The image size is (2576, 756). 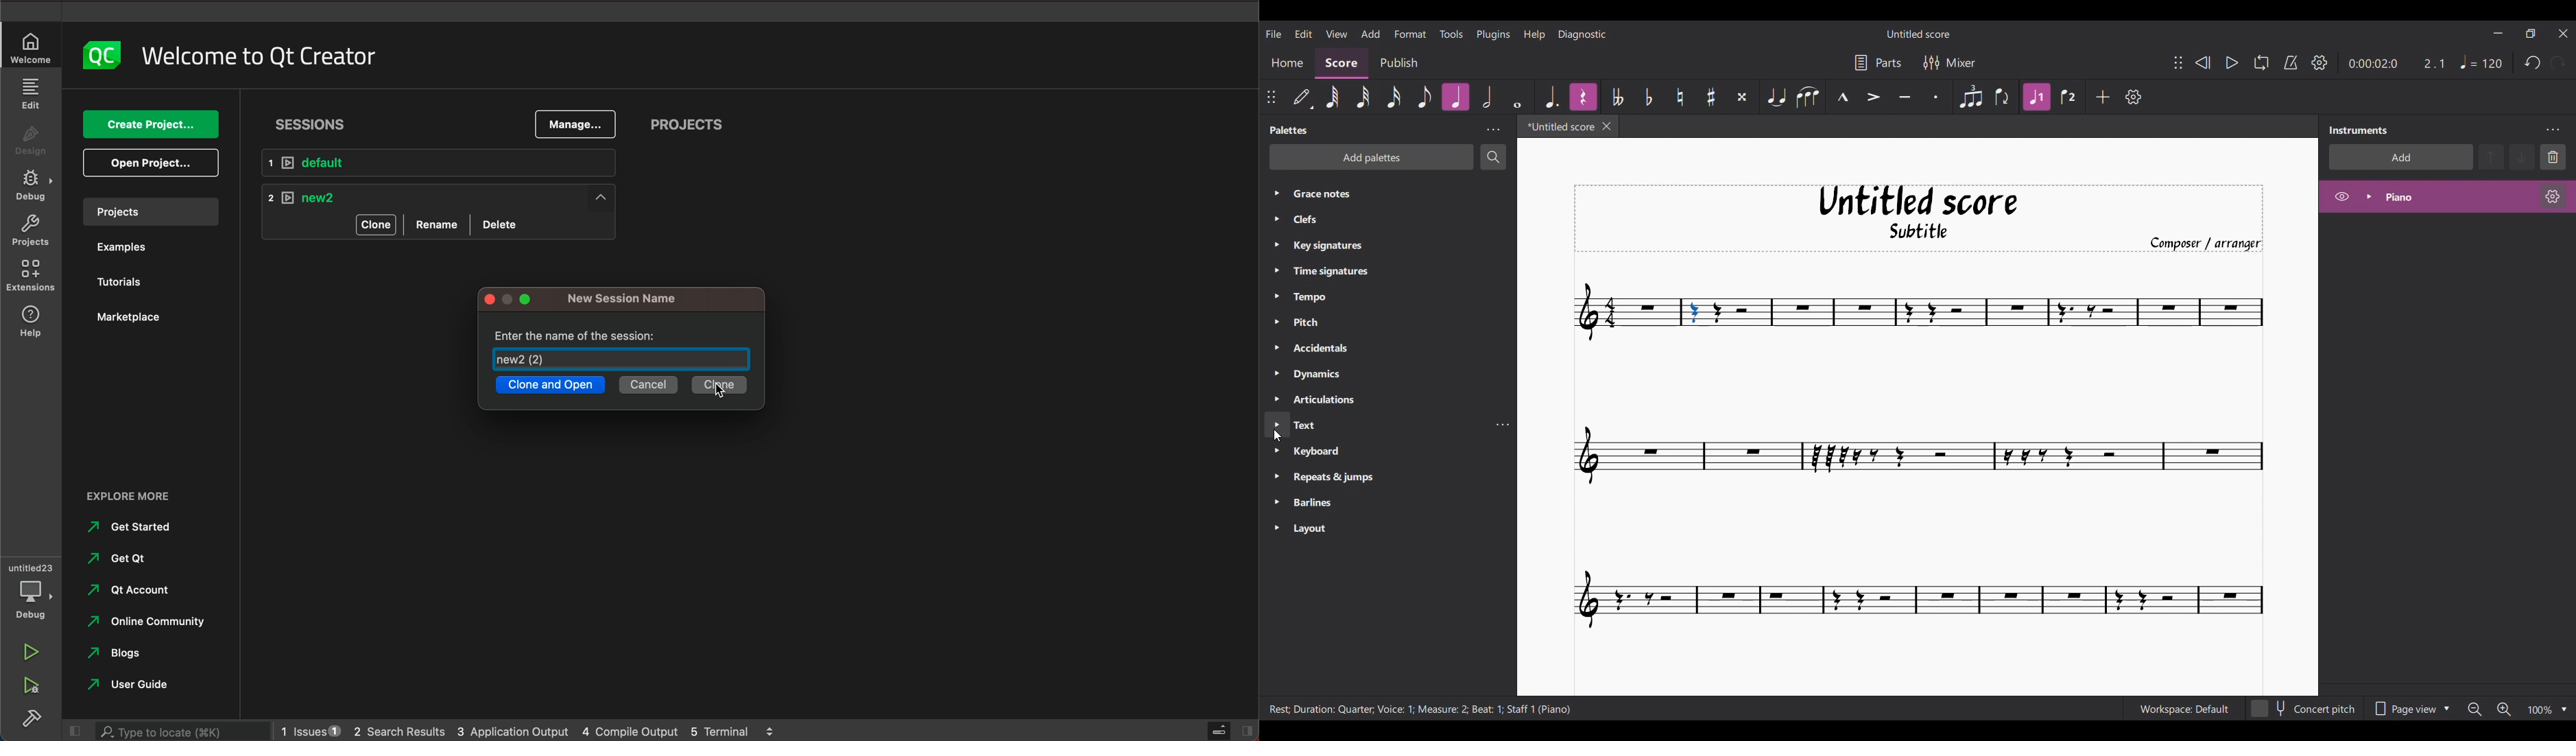 What do you see at coordinates (1363, 96) in the screenshot?
I see `32nd note` at bounding box center [1363, 96].